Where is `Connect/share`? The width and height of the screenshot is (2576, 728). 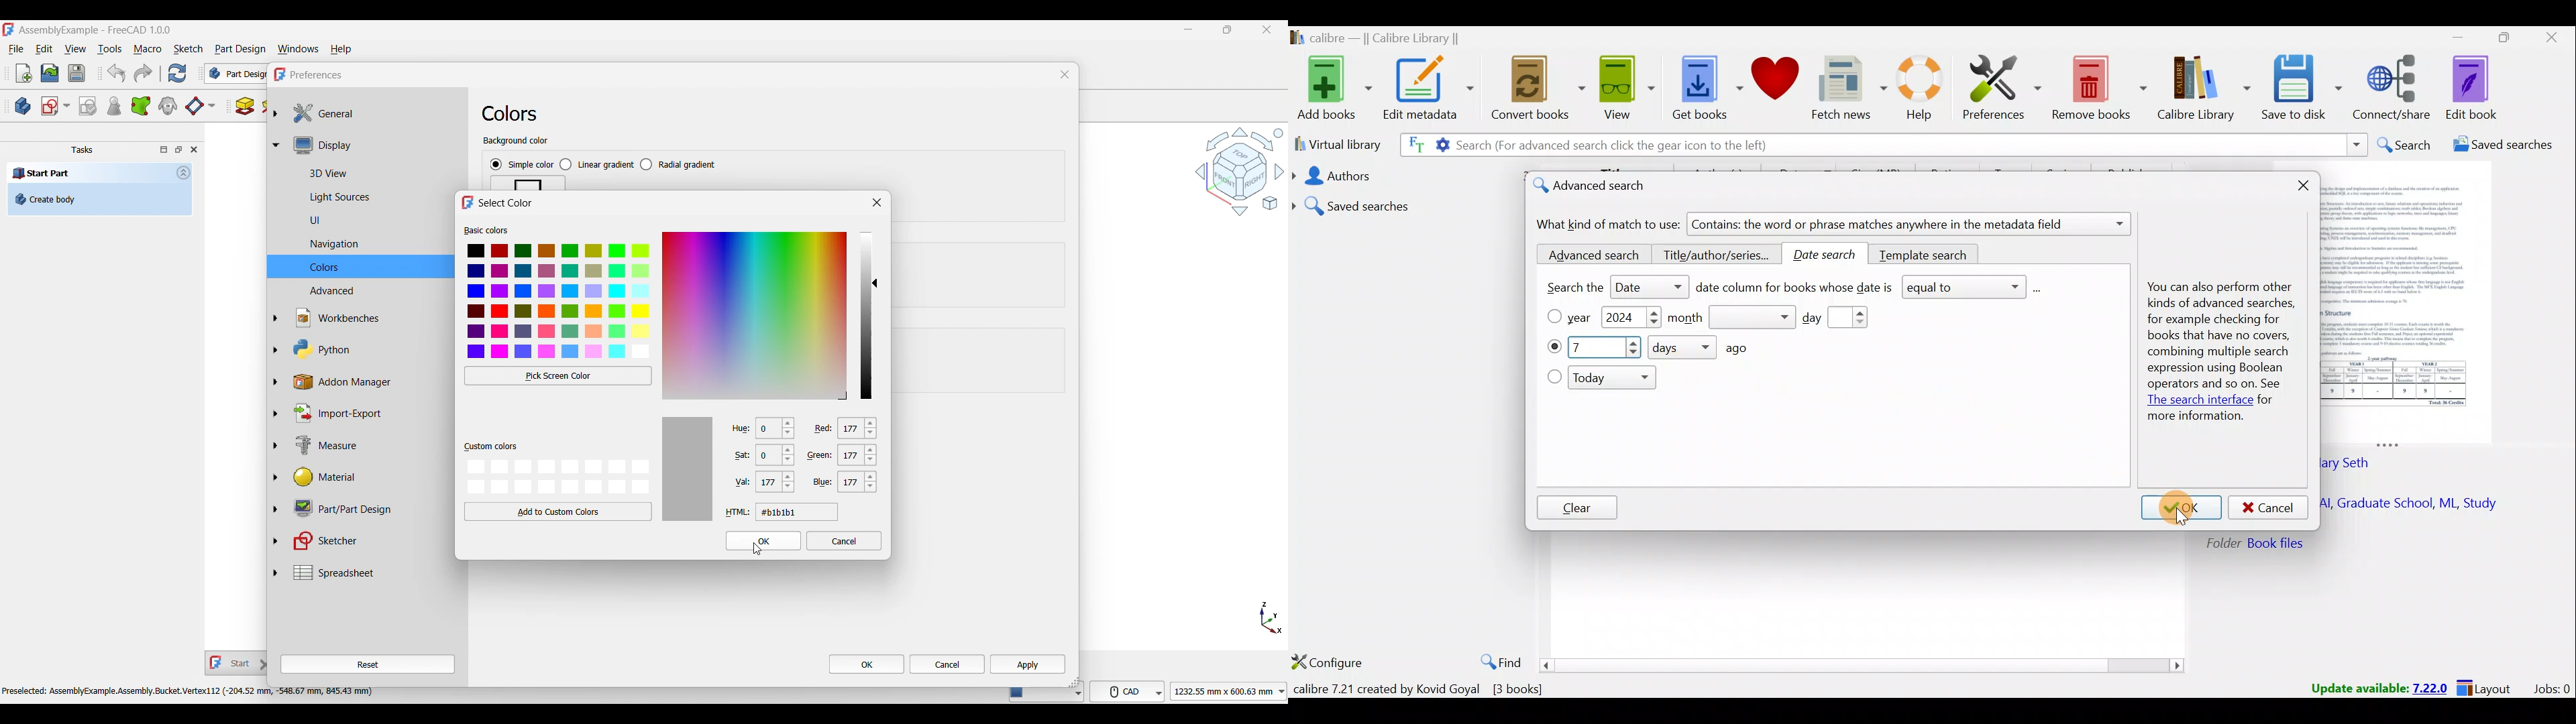 Connect/share is located at coordinates (2395, 88).